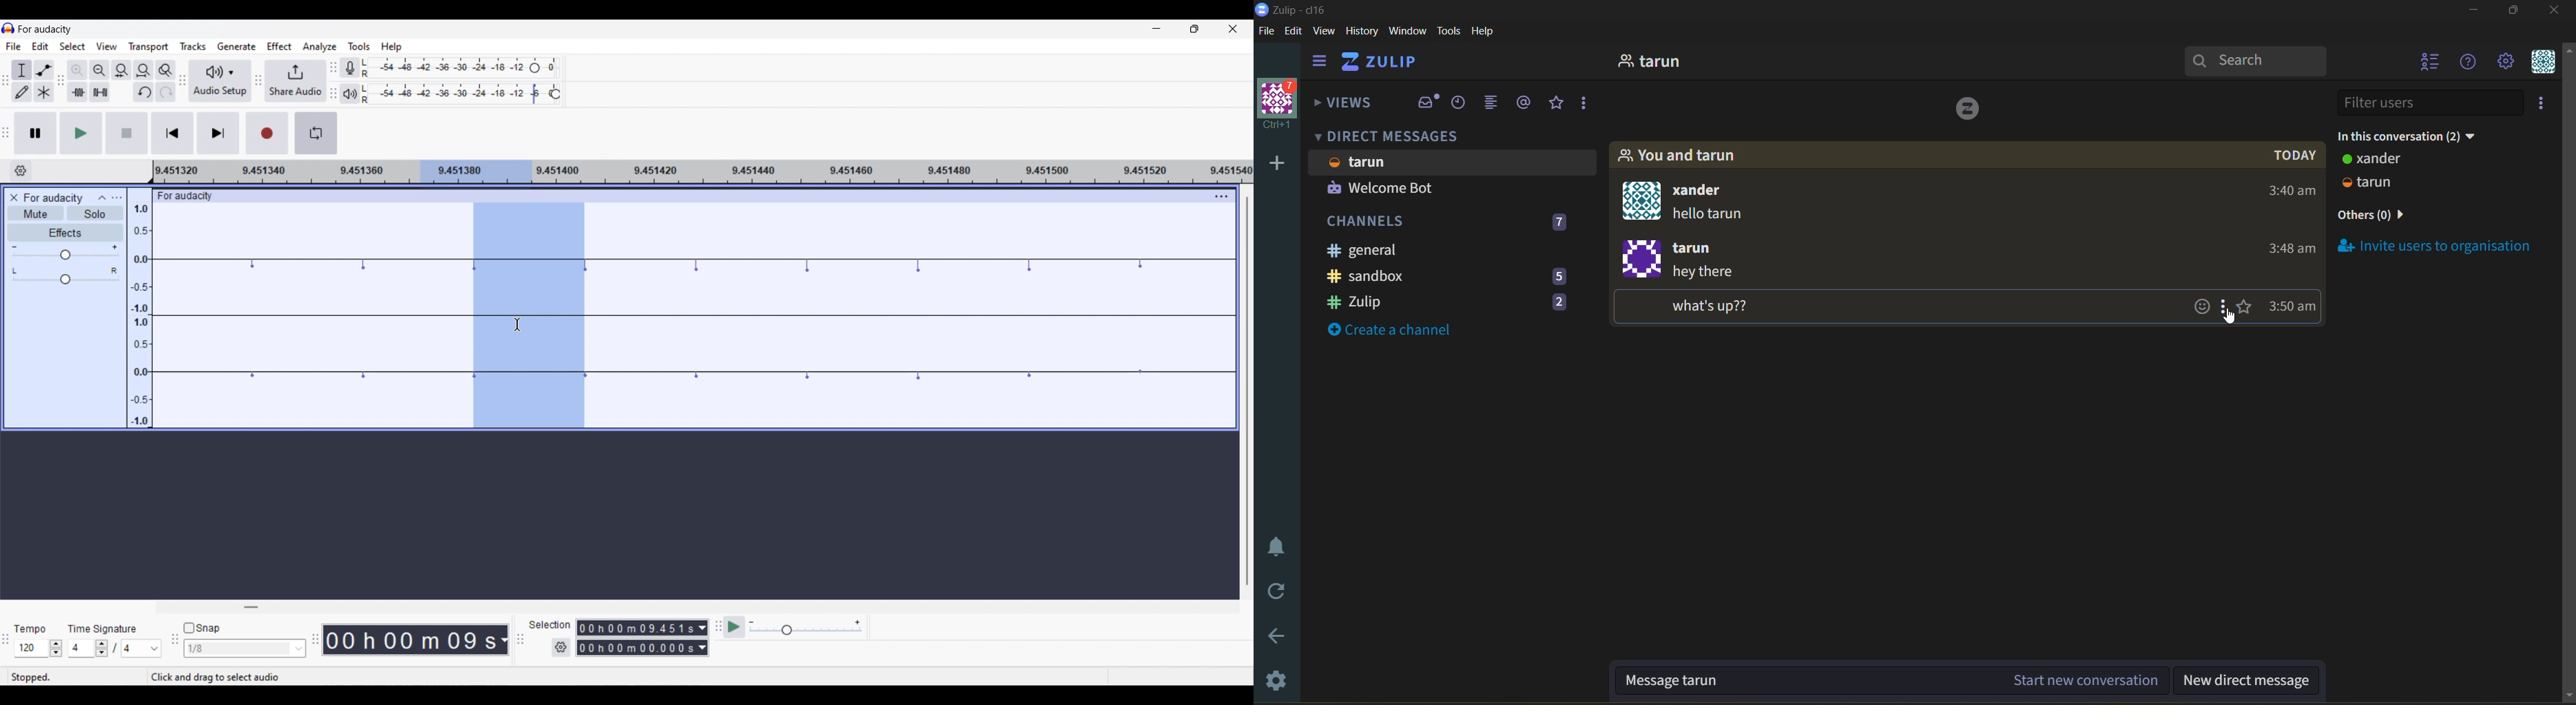 This screenshot has width=2576, height=728. Describe the element at coordinates (392, 48) in the screenshot. I see `Help menu` at that location.